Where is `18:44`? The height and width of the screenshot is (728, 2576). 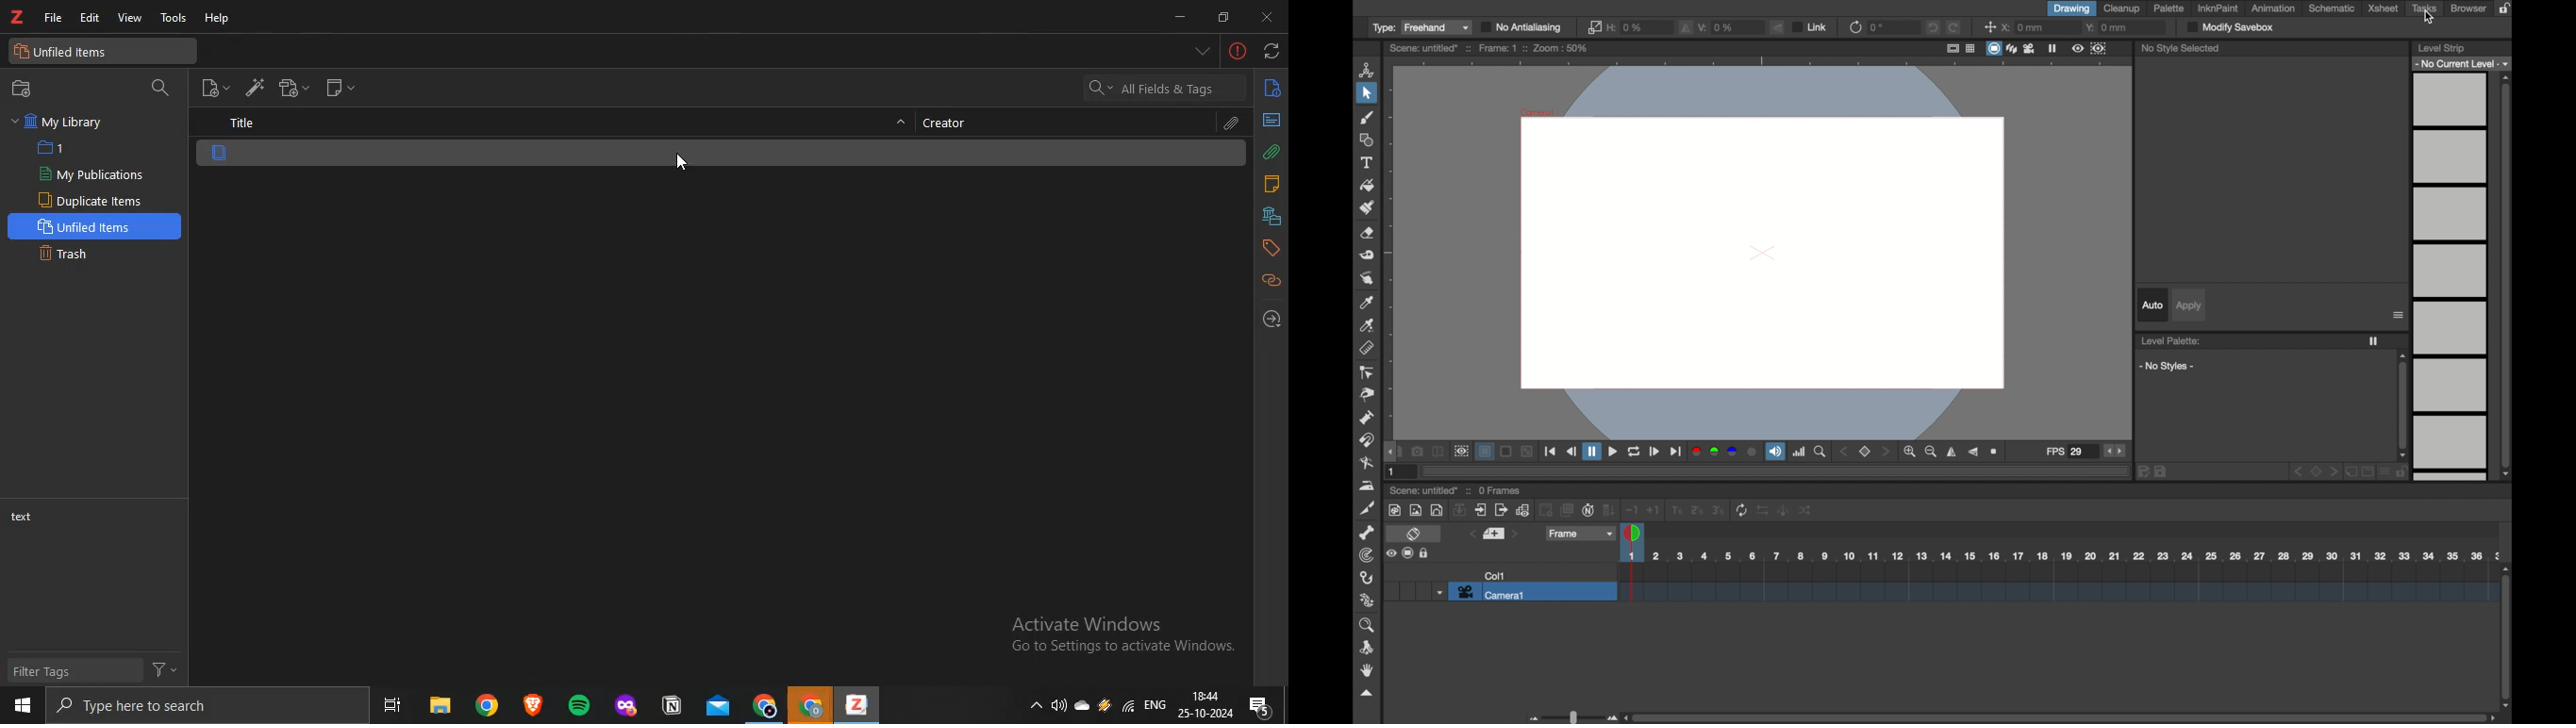 18:44 is located at coordinates (1202, 694).